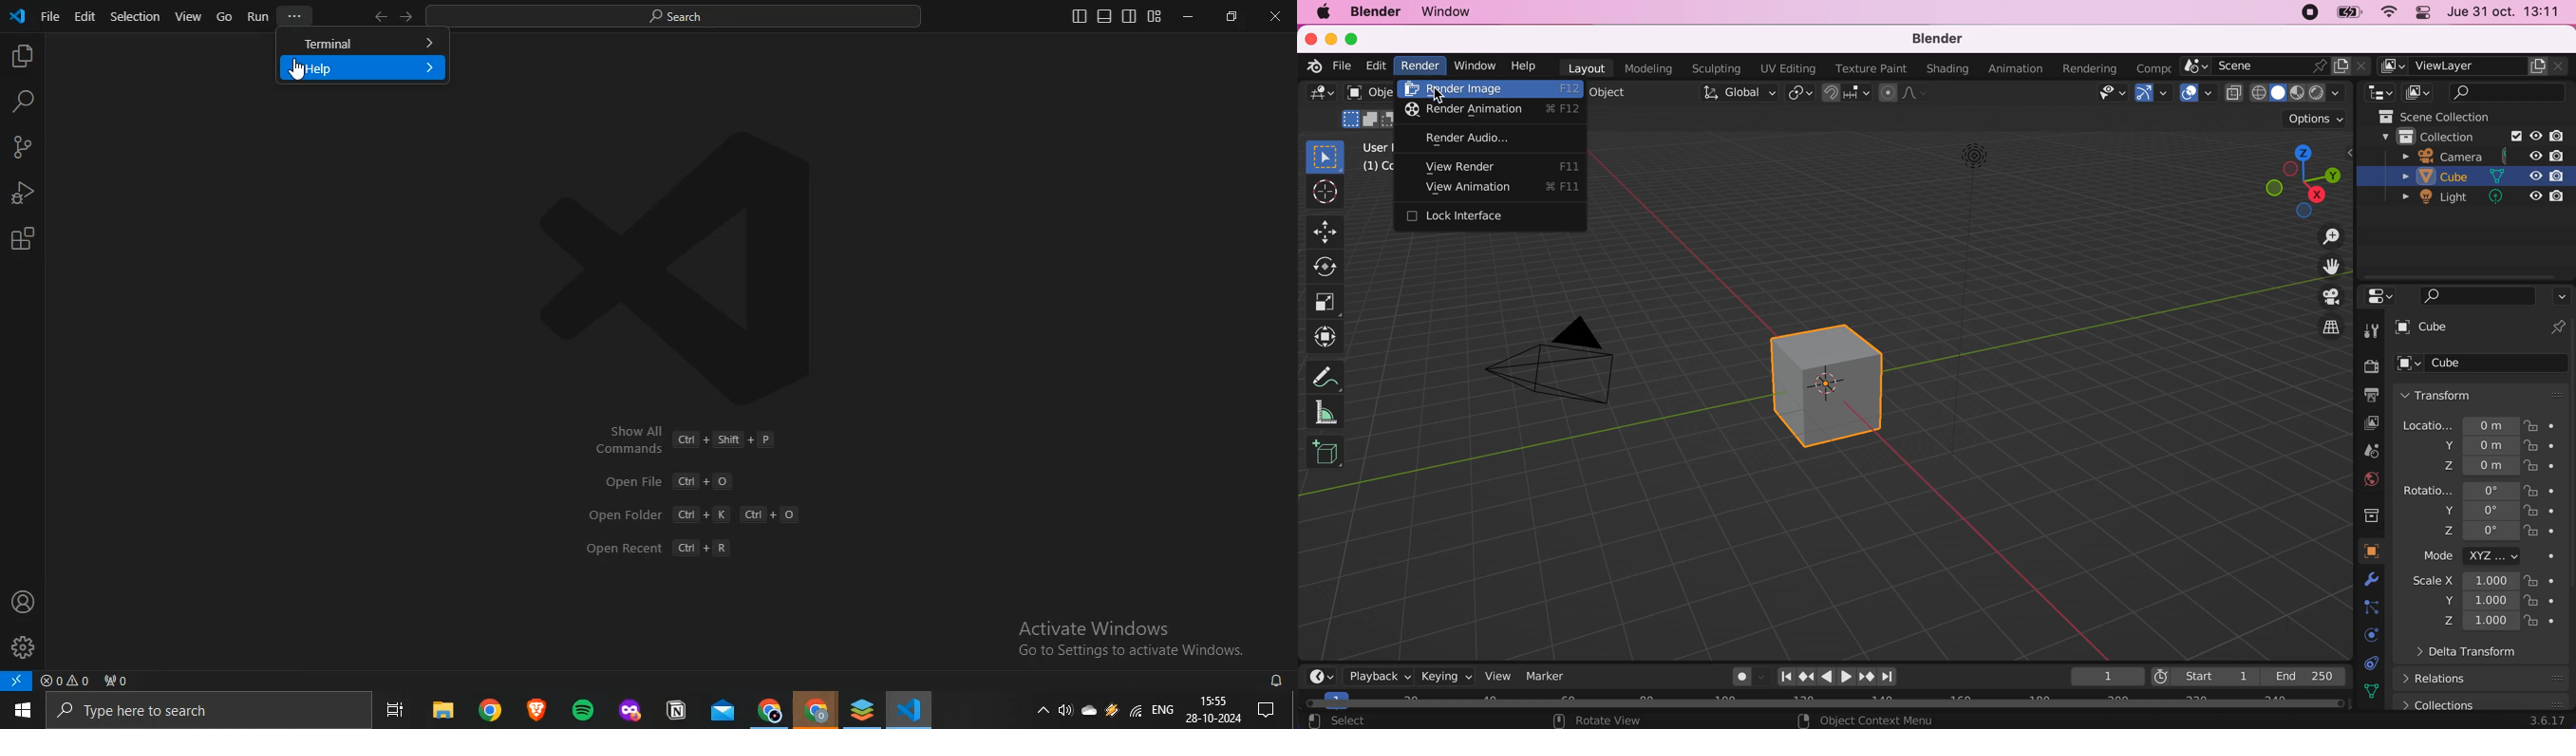 This screenshot has width=2576, height=756. Describe the element at coordinates (2541, 469) in the screenshot. I see `lock` at that location.